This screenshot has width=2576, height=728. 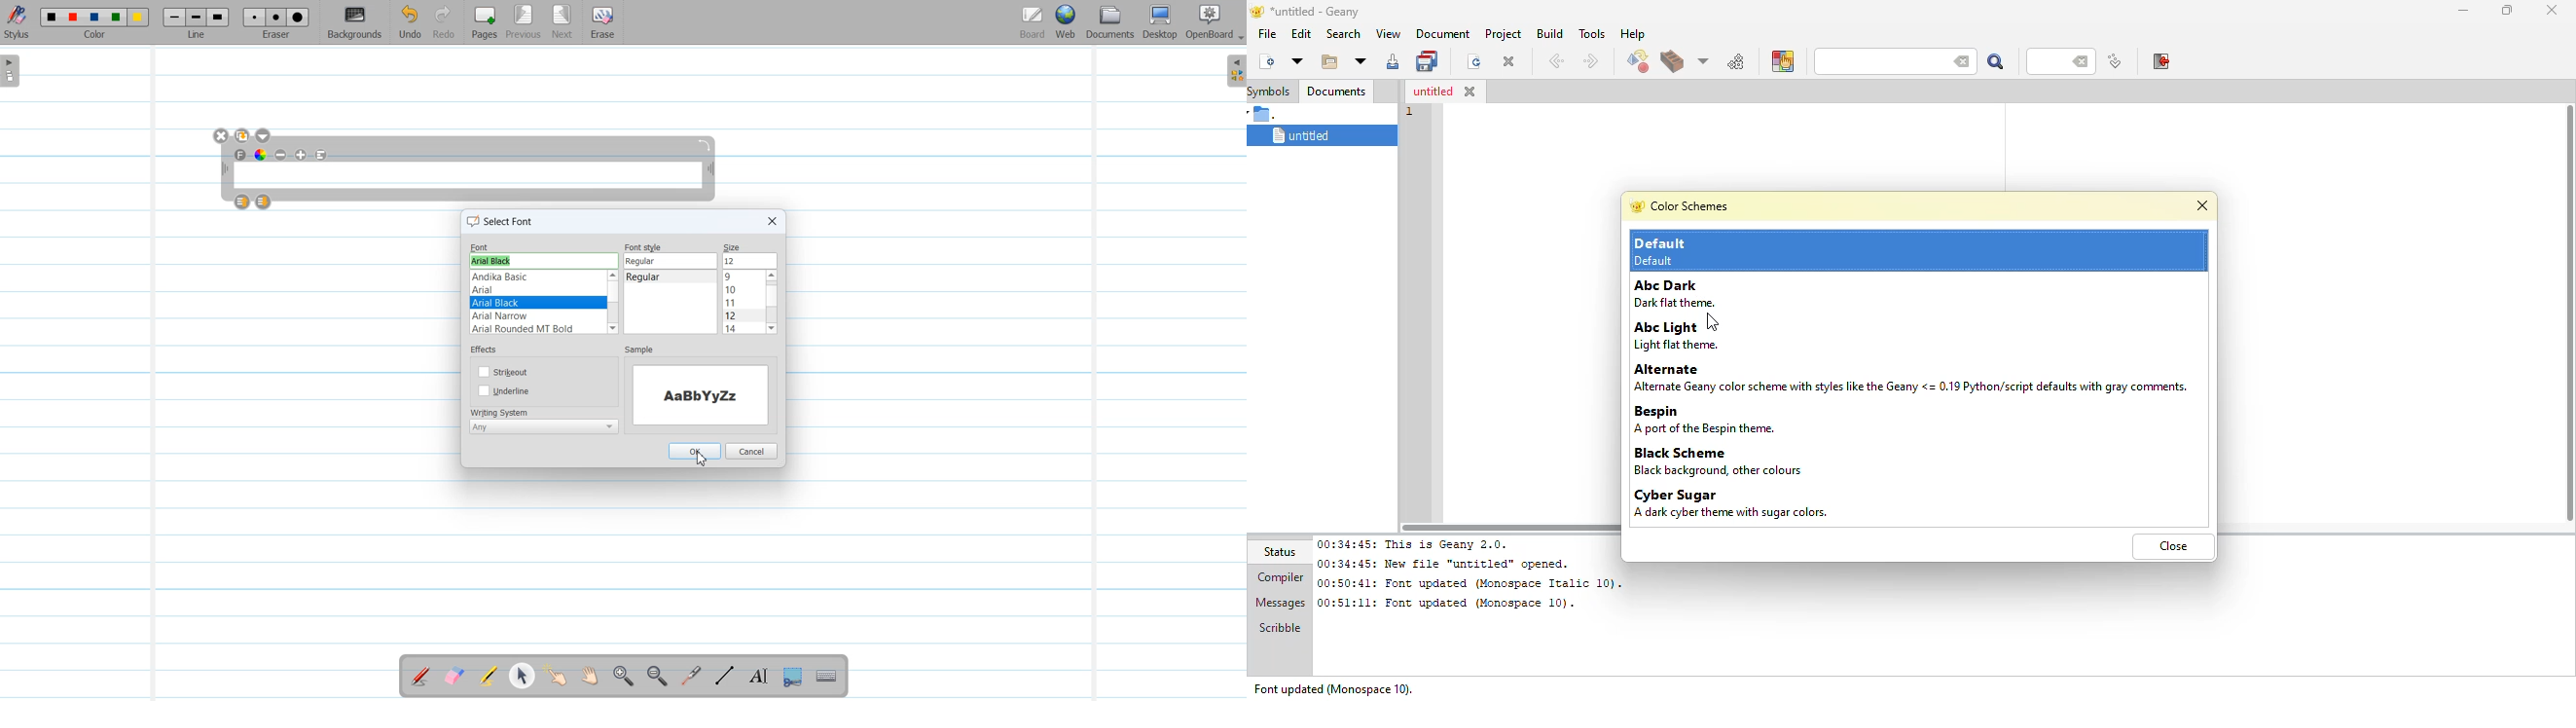 I want to click on Zoom In, so click(x=623, y=677).